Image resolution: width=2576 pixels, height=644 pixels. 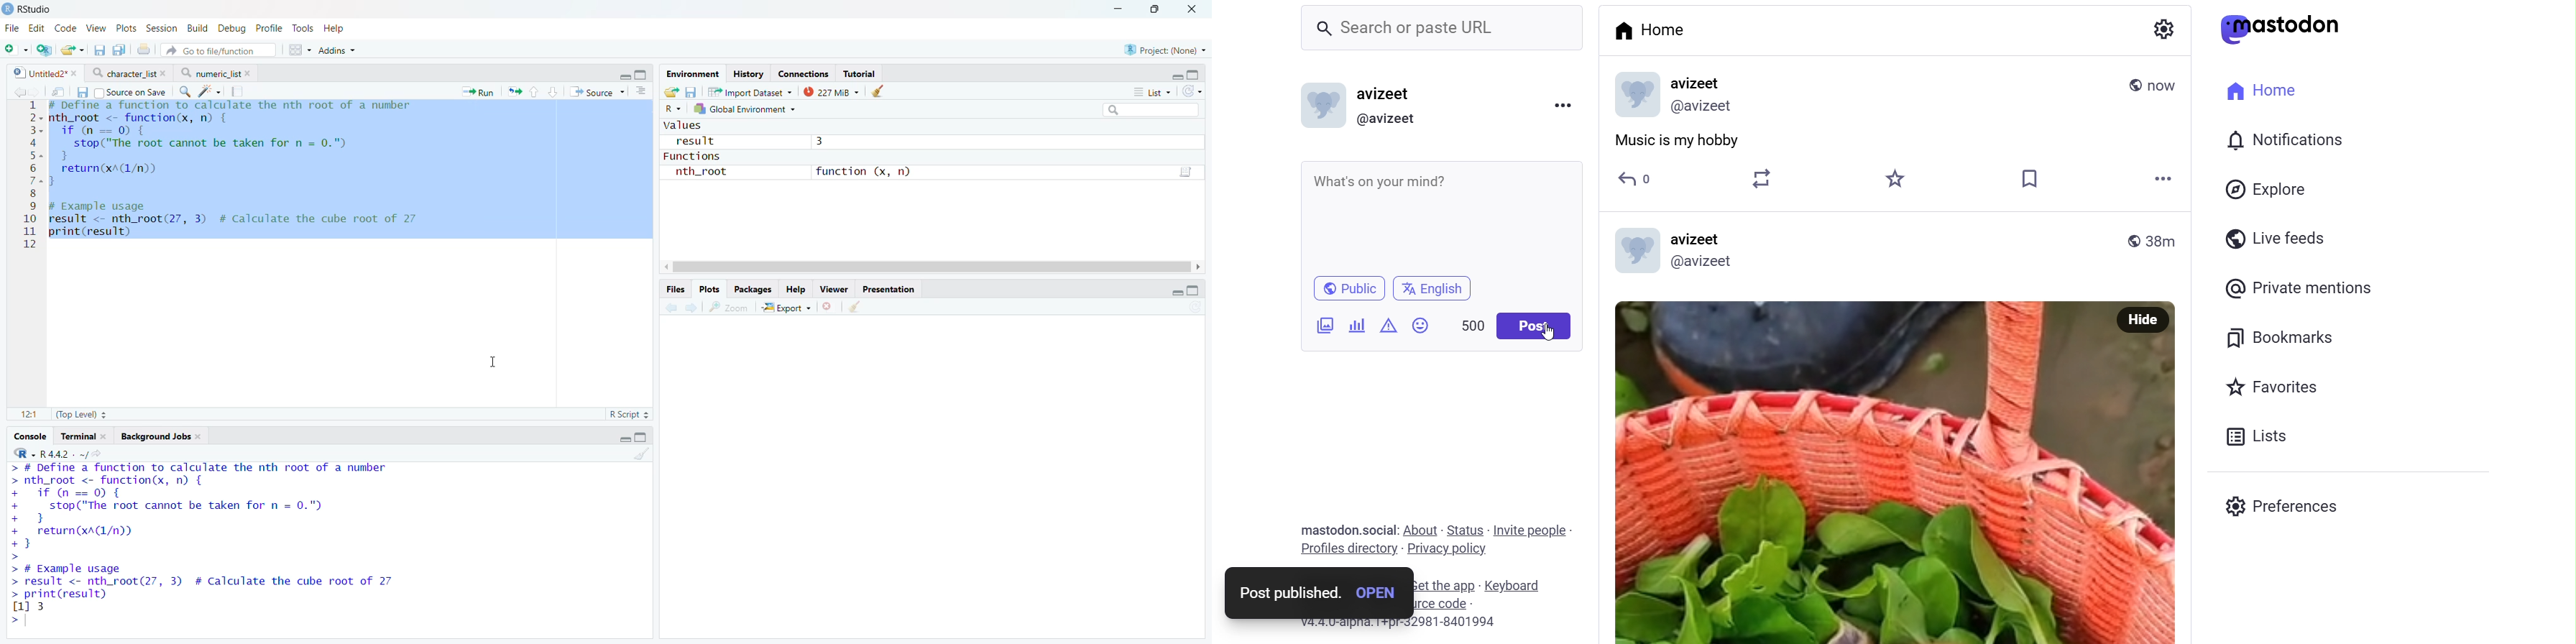 I want to click on Favorites, so click(x=2274, y=385).